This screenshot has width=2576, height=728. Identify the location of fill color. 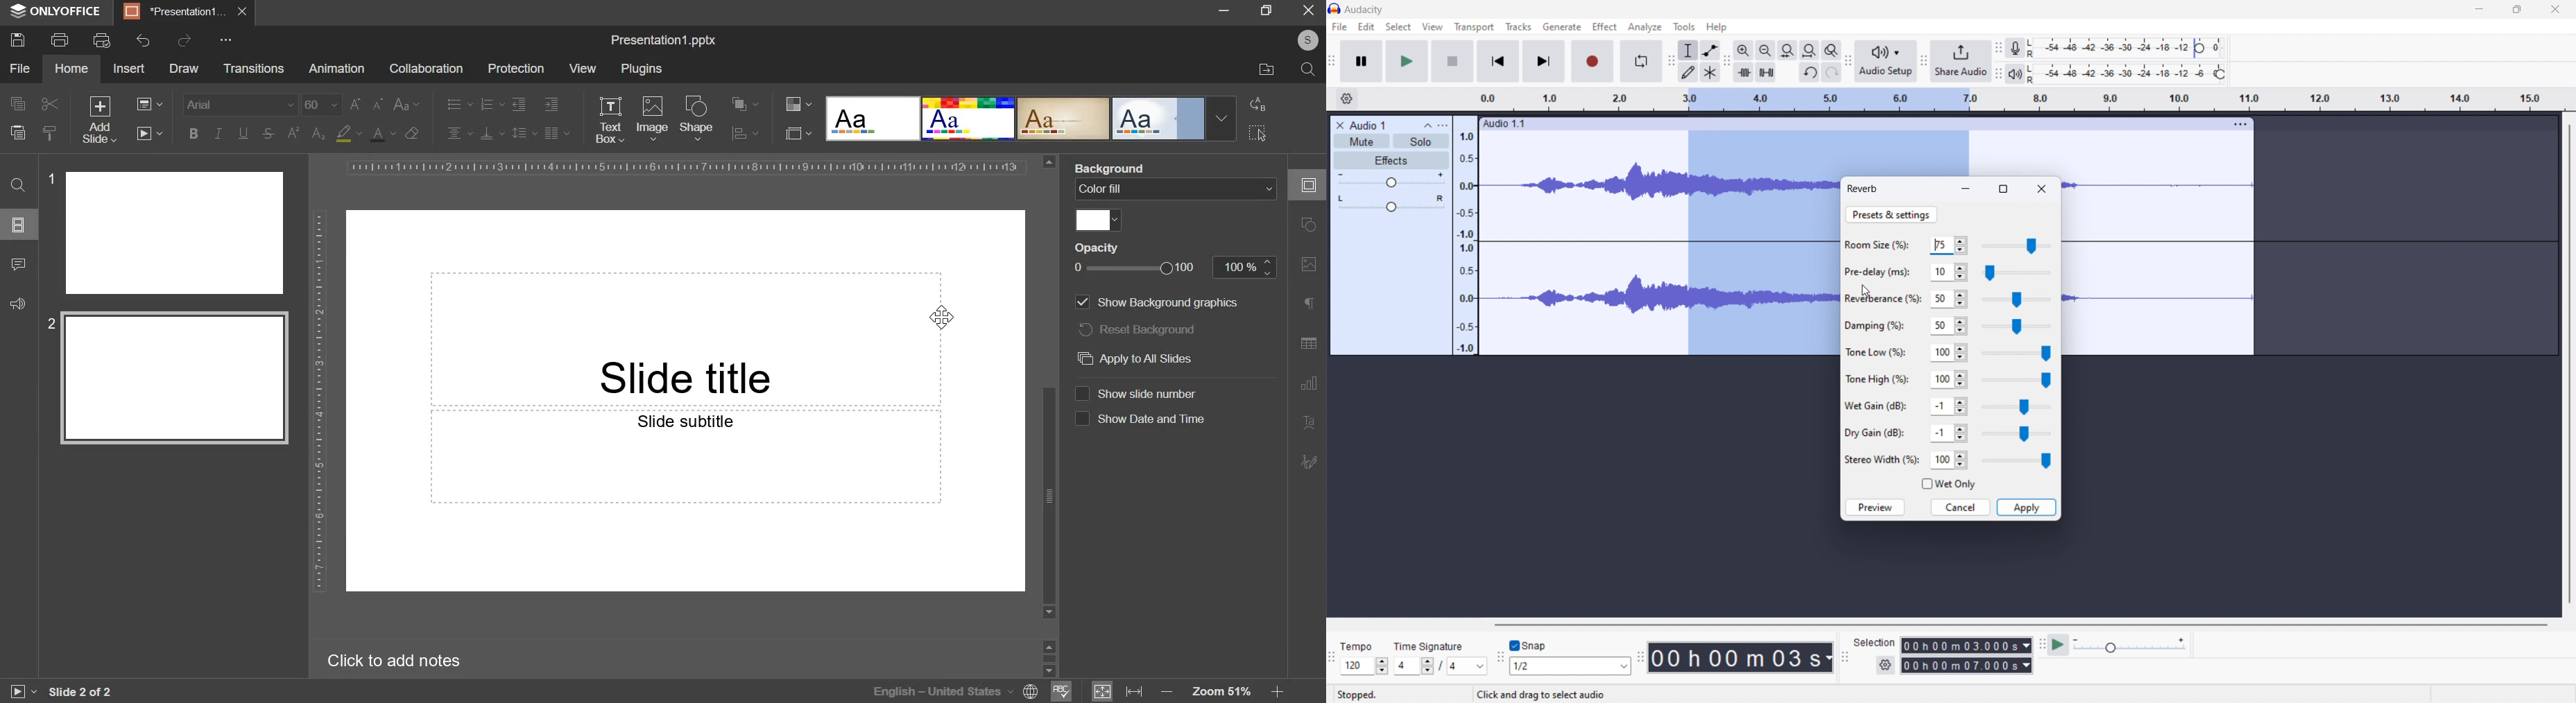
(348, 134).